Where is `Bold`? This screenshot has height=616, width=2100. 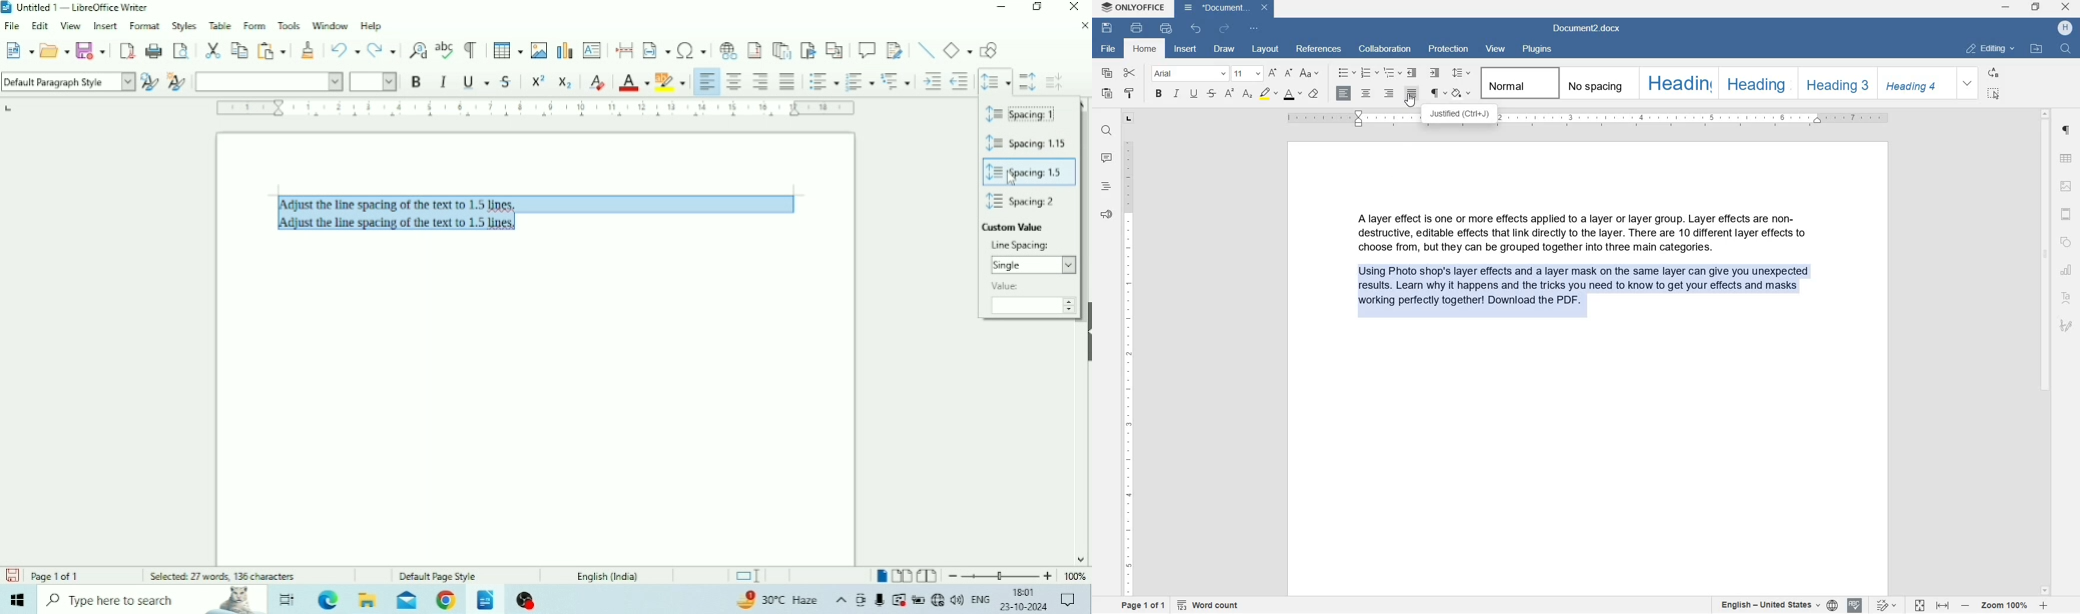
Bold is located at coordinates (417, 82).